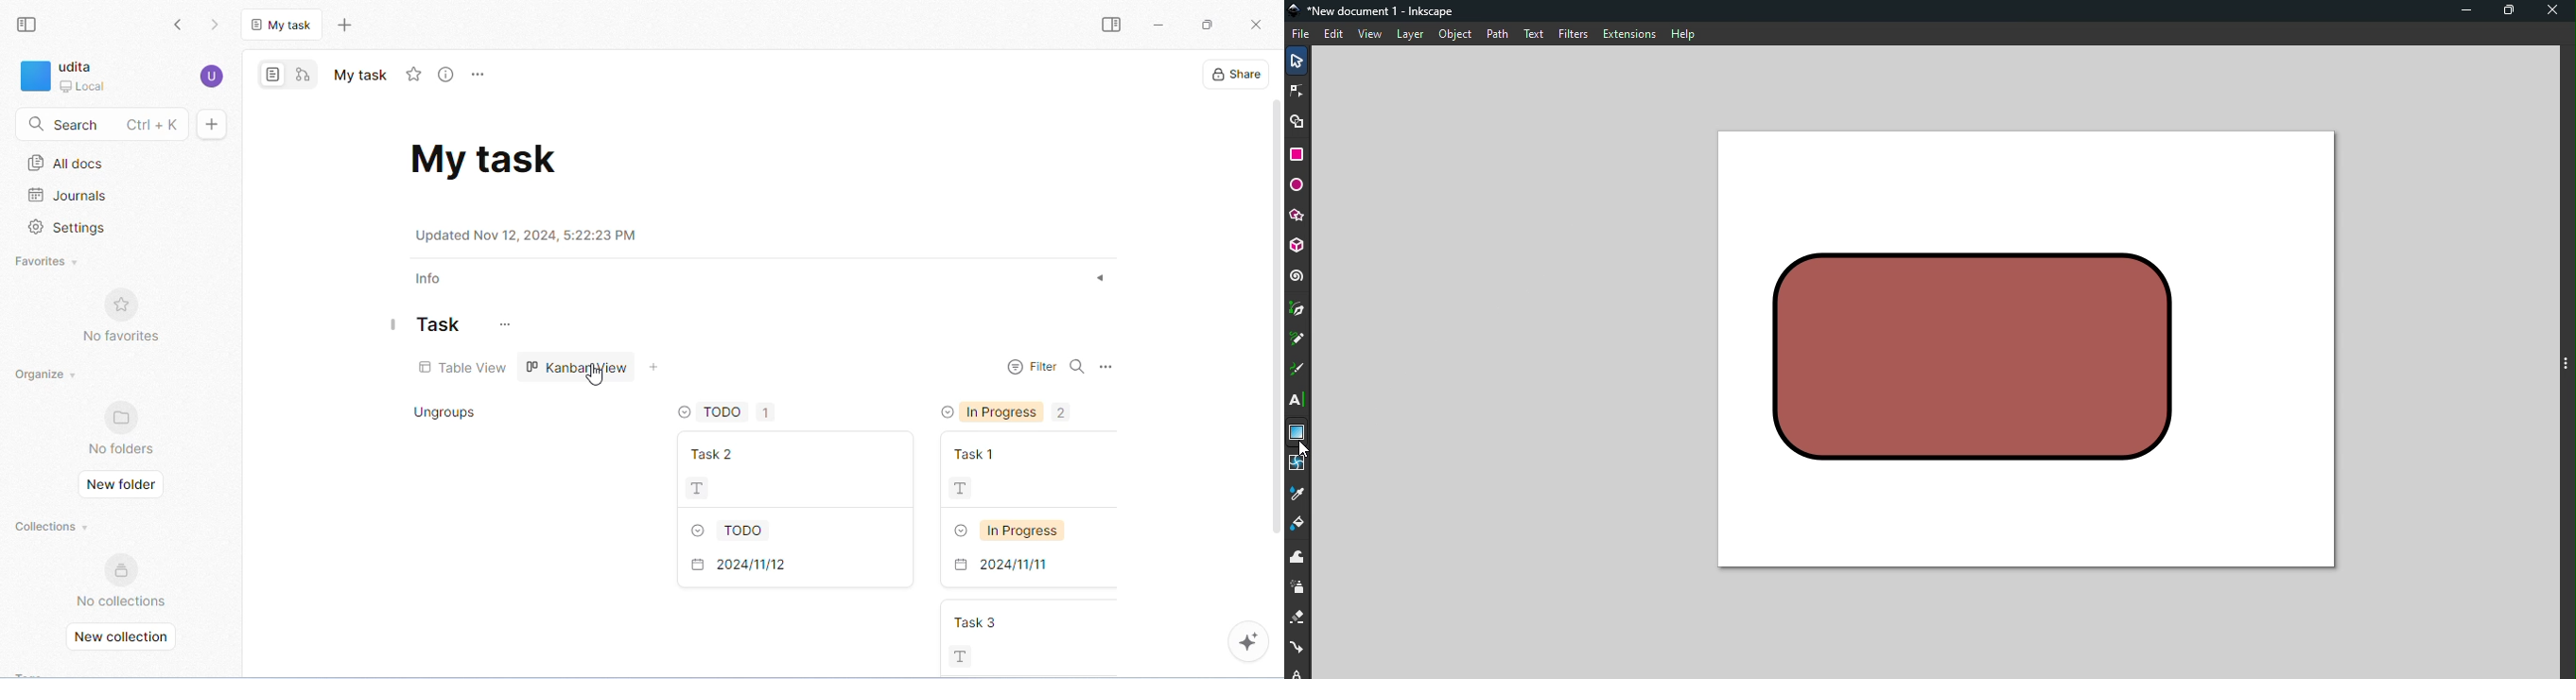 The width and height of the screenshot is (2576, 700). I want to click on Extensions, so click(1627, 34).